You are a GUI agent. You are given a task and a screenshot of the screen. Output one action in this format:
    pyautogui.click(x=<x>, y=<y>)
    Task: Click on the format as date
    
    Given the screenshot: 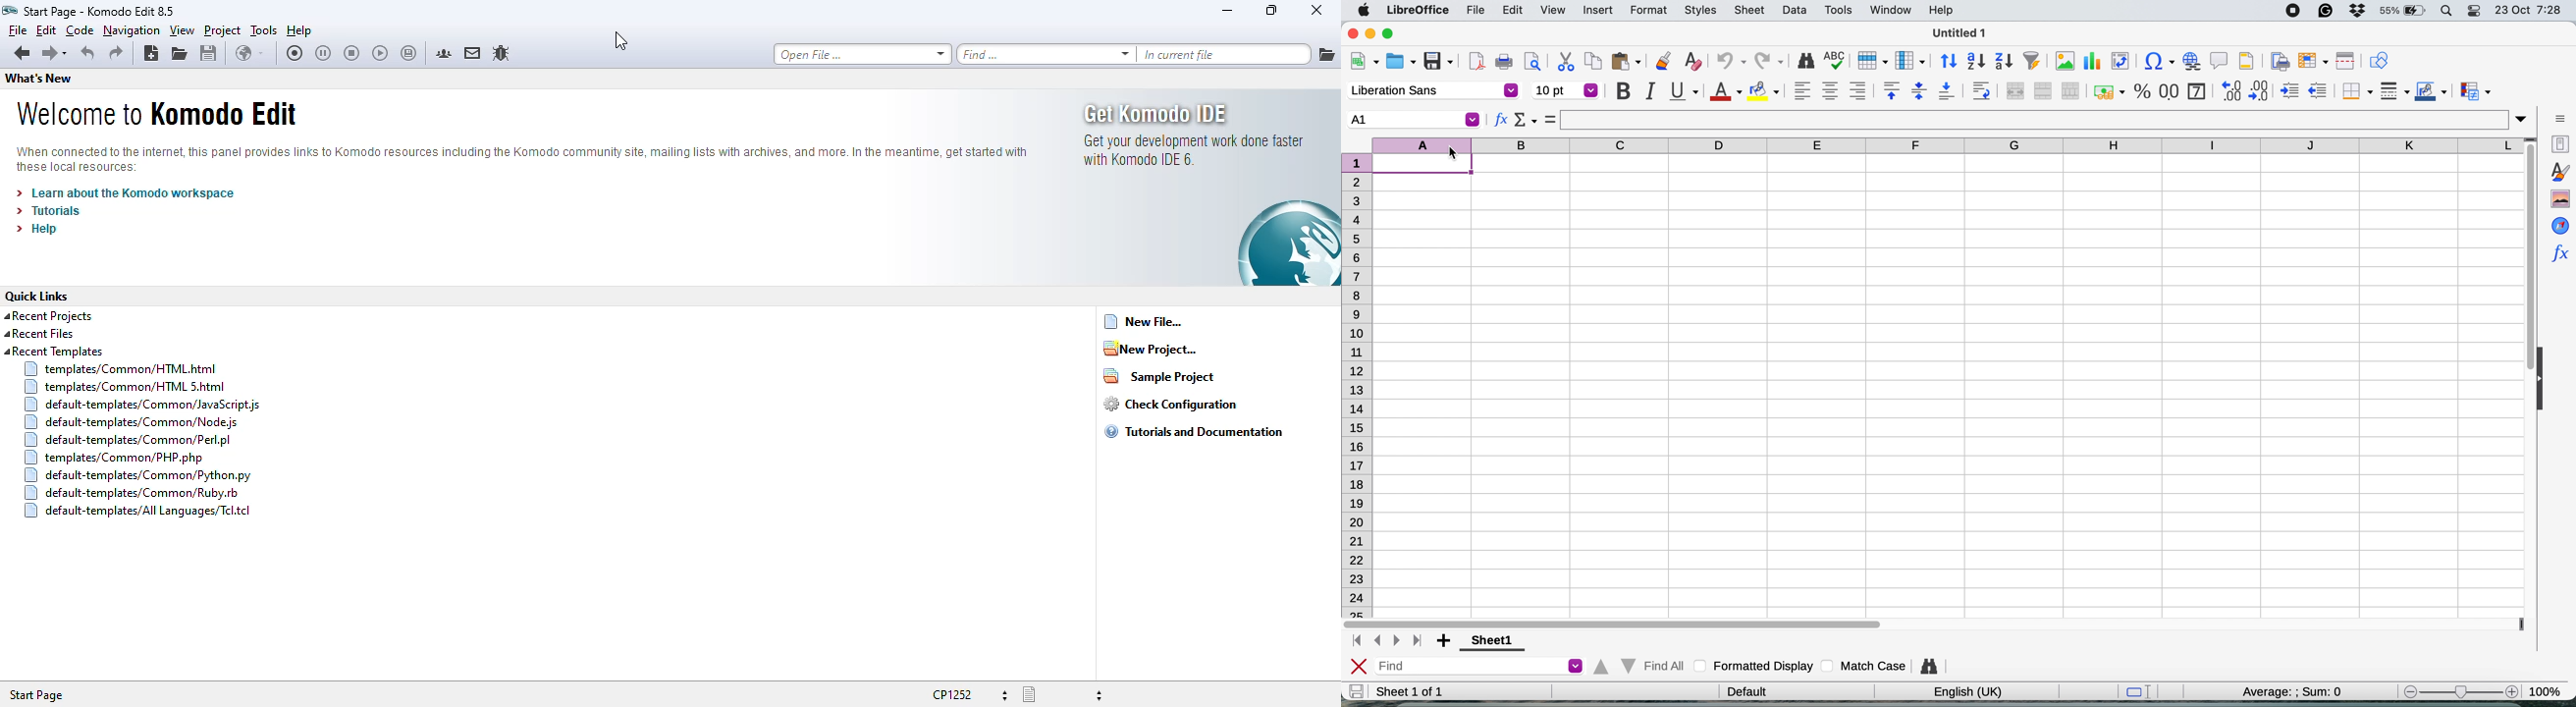 What is the action you would take?
    pyautogui.click(x=2196, y=91)
    